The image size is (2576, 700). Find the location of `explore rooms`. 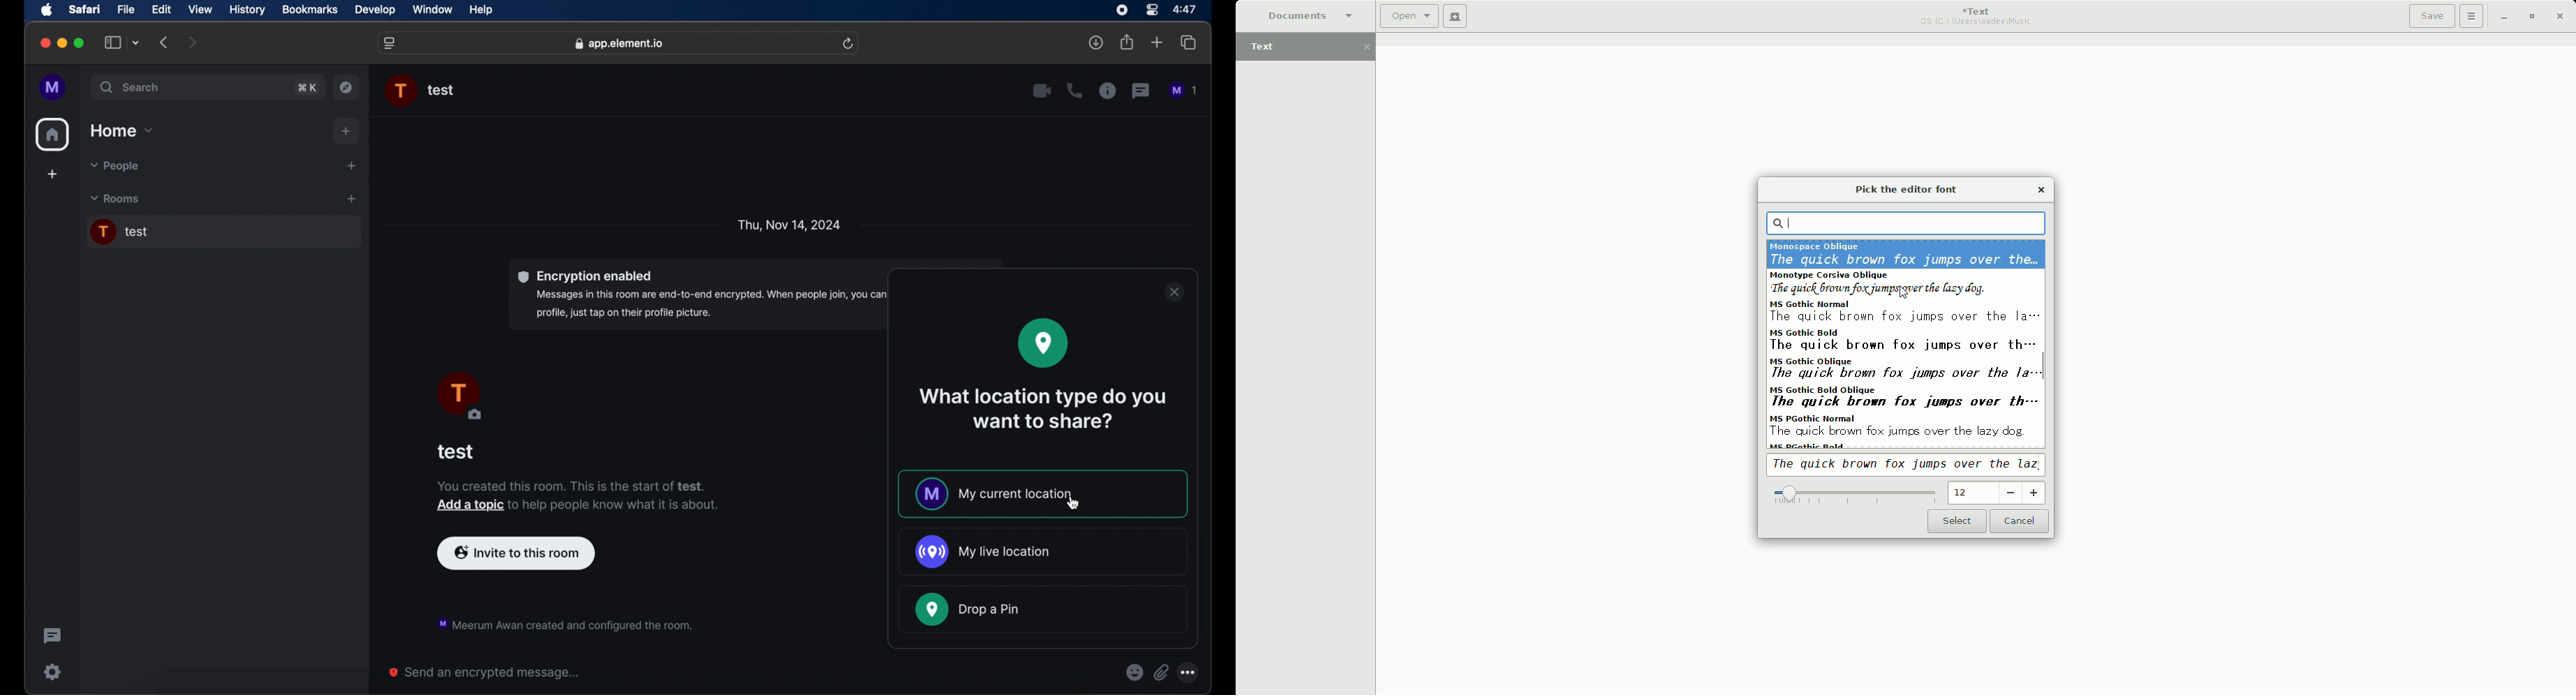

explore rooms is located at coordinates (348, 87).